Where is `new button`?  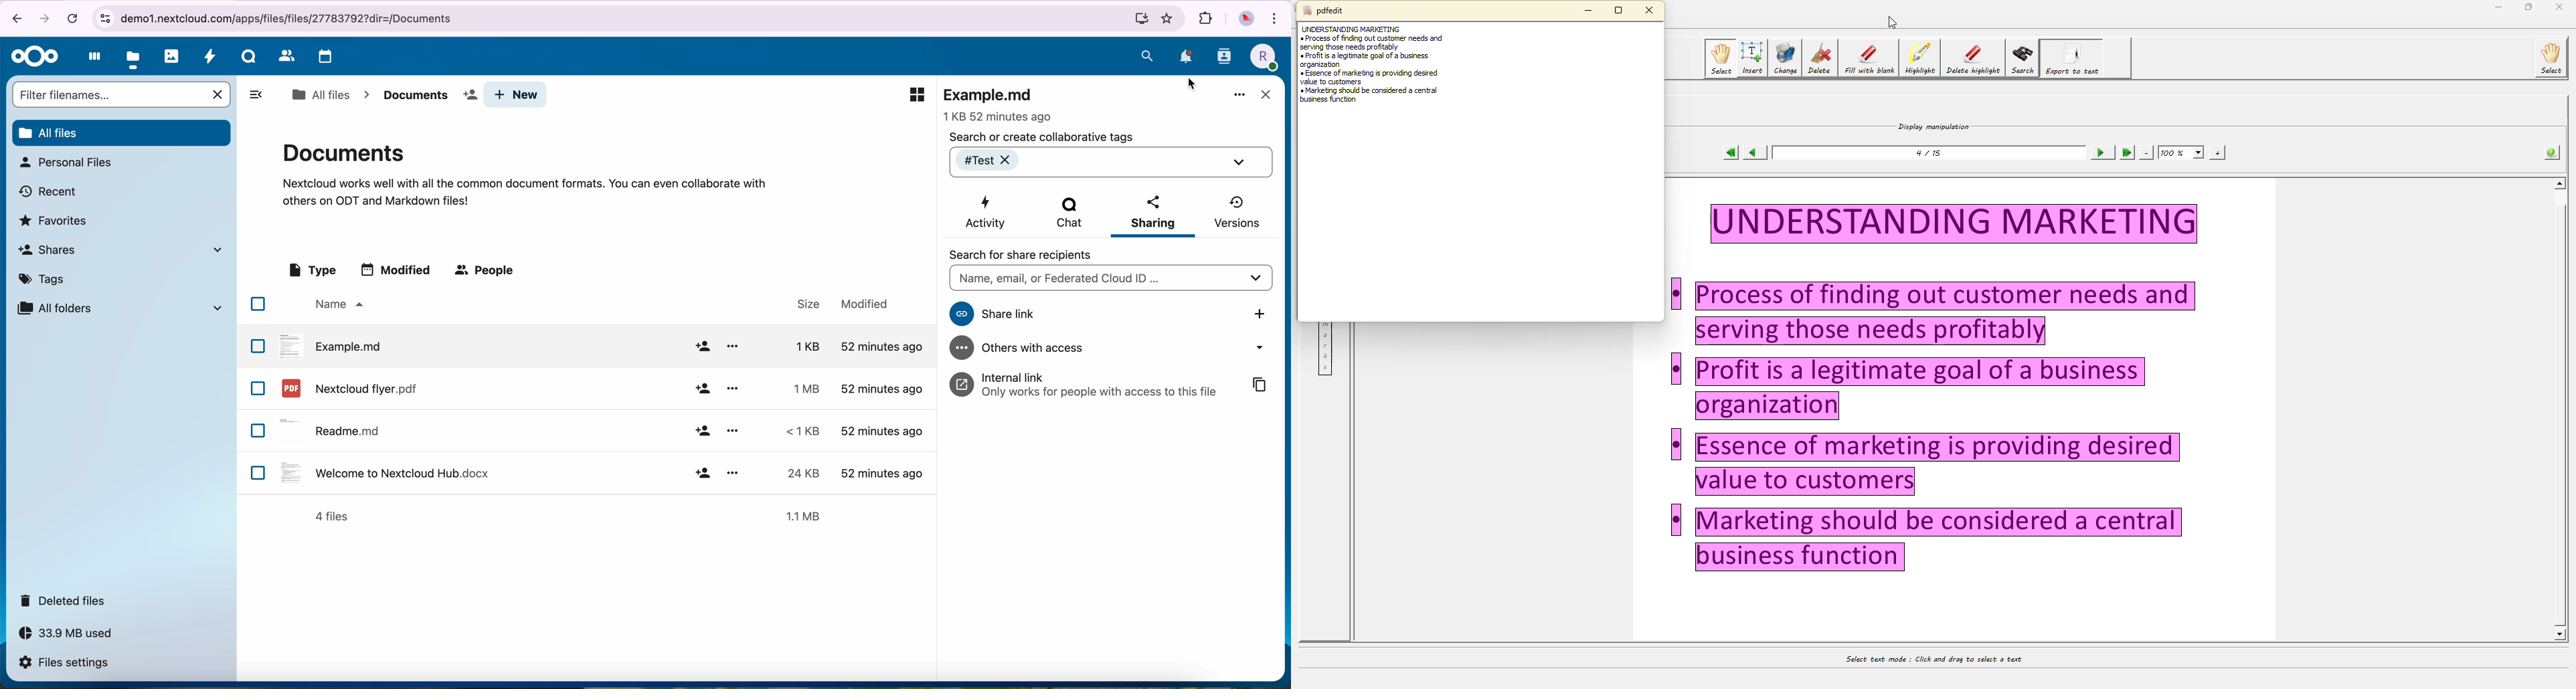
new button is located at coordinates (516, 94).